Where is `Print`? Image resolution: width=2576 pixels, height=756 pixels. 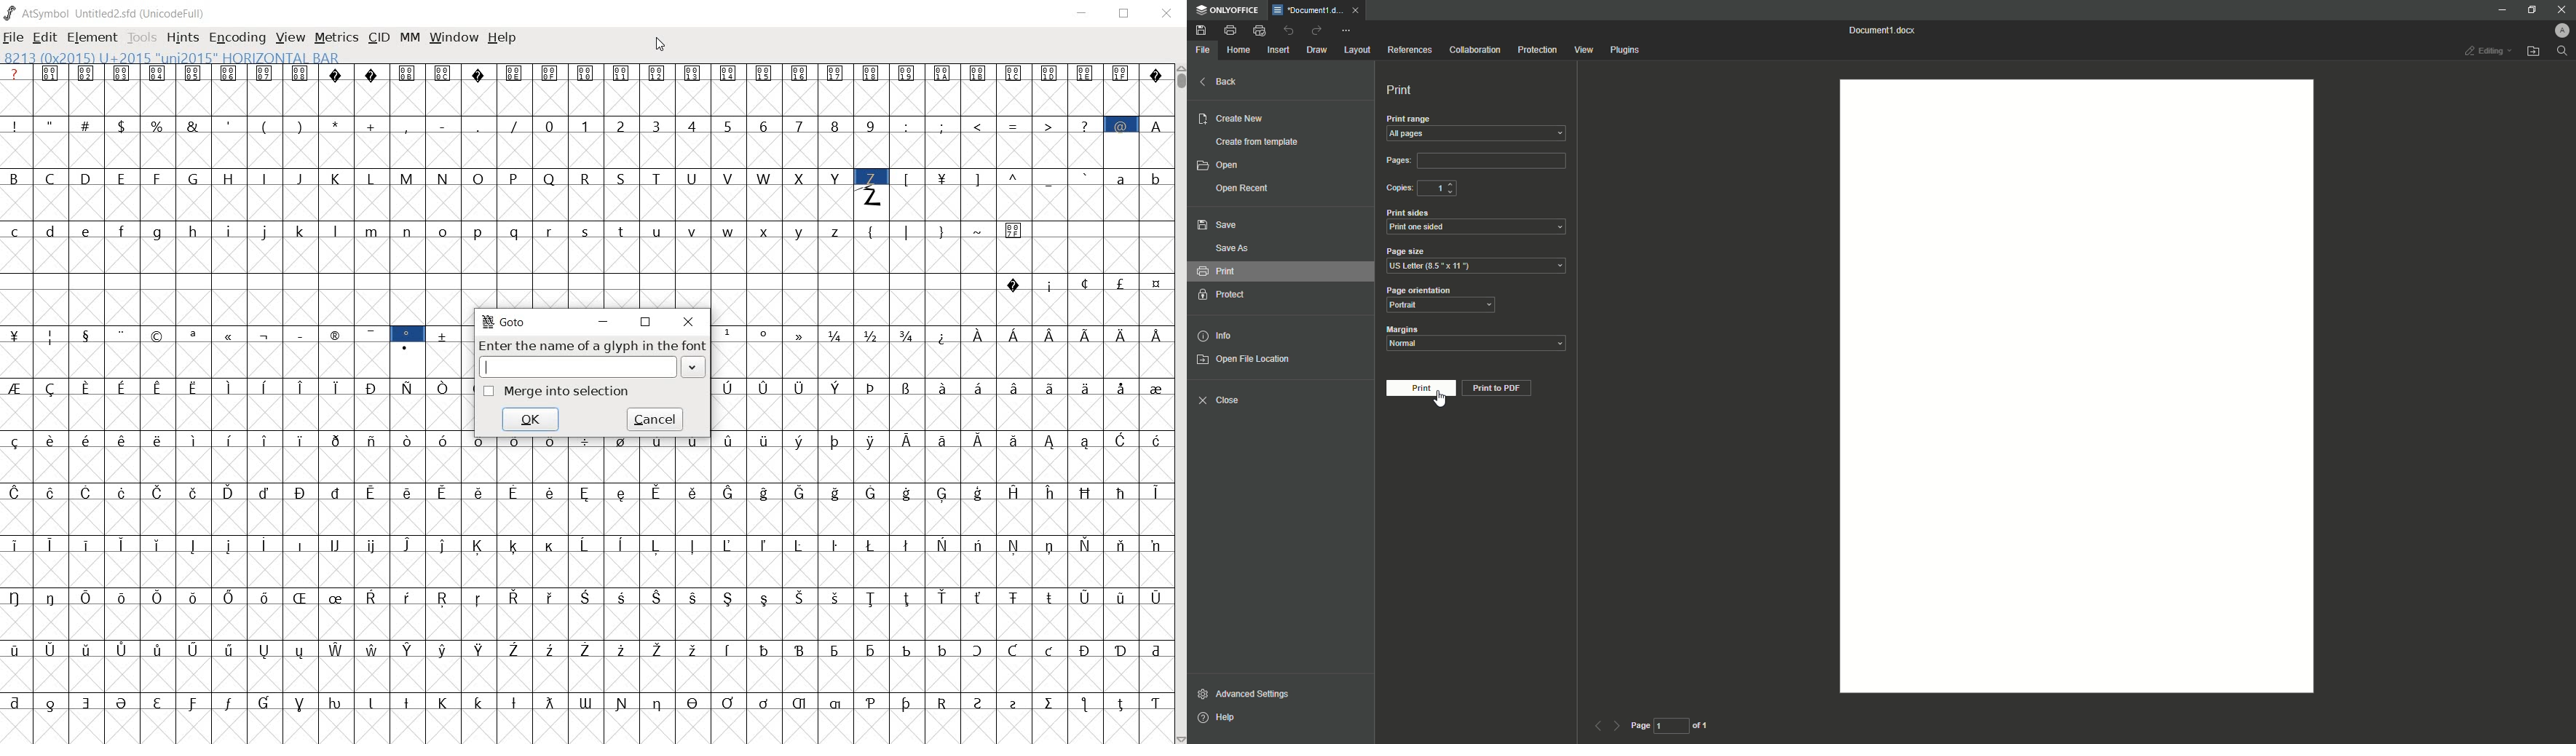 Print is located at coordinates (1421, 389).